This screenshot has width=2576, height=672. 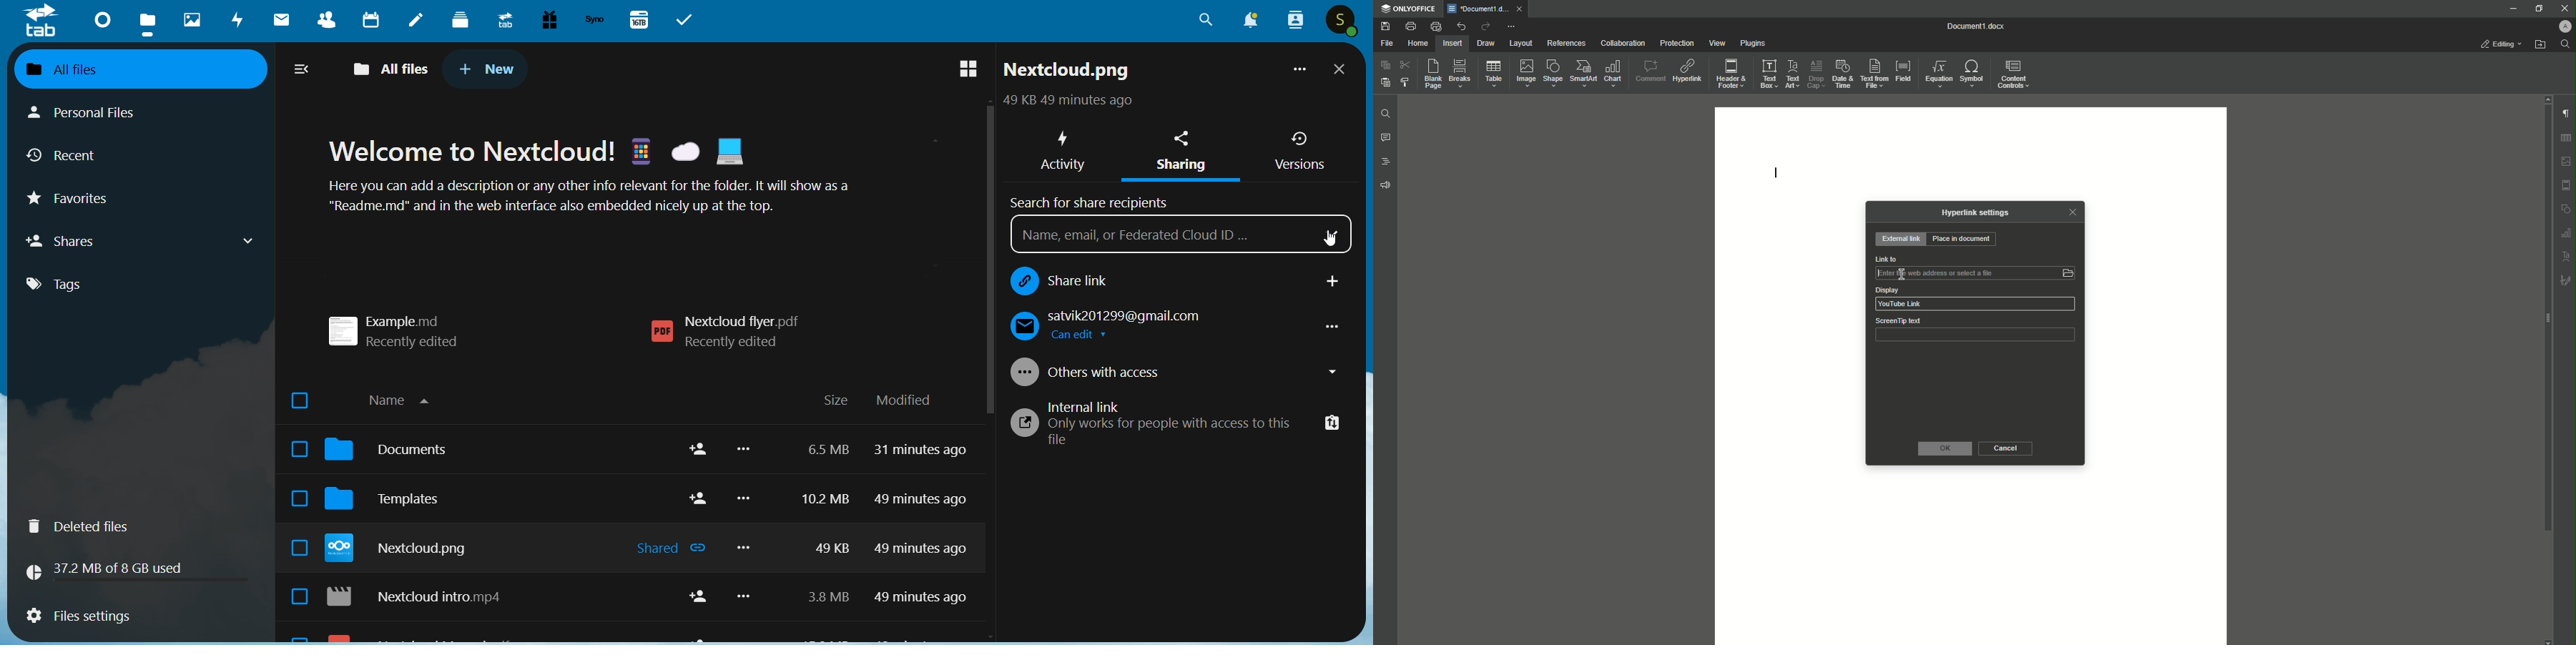 What do you see at coordinates (697, 601) in the screenshot?
I see `share` at bounding box center [697, 601].